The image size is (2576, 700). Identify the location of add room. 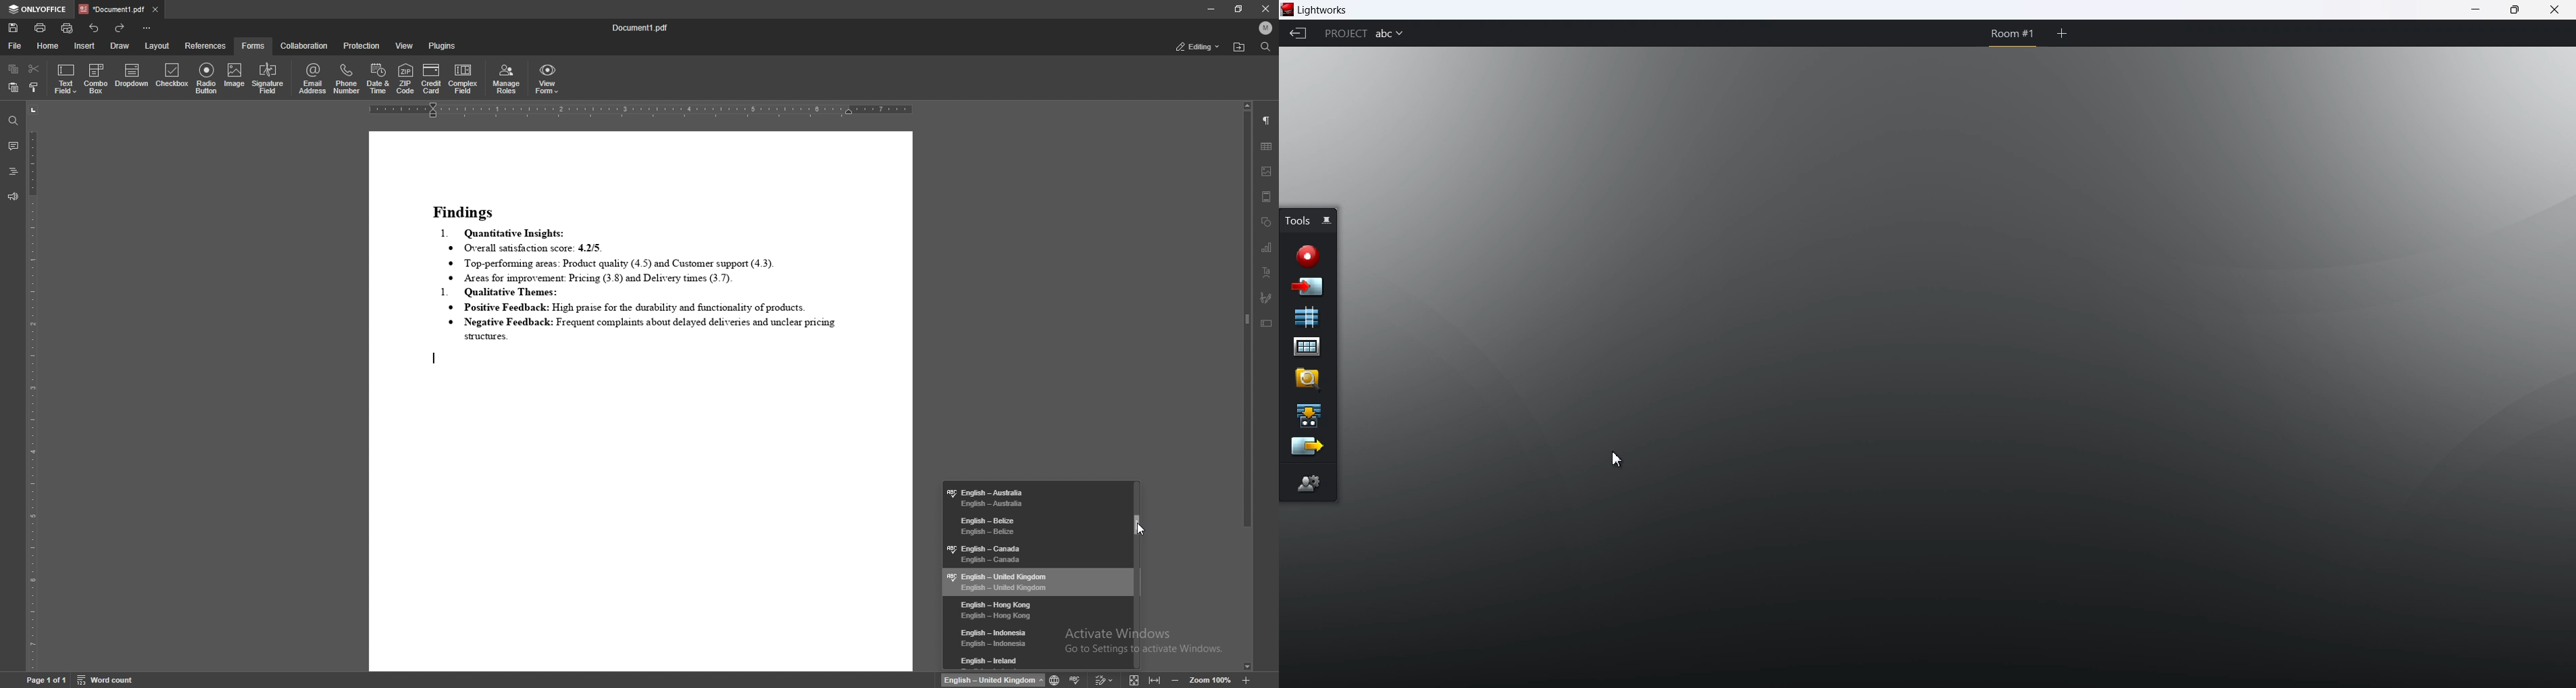
(2062, 33).